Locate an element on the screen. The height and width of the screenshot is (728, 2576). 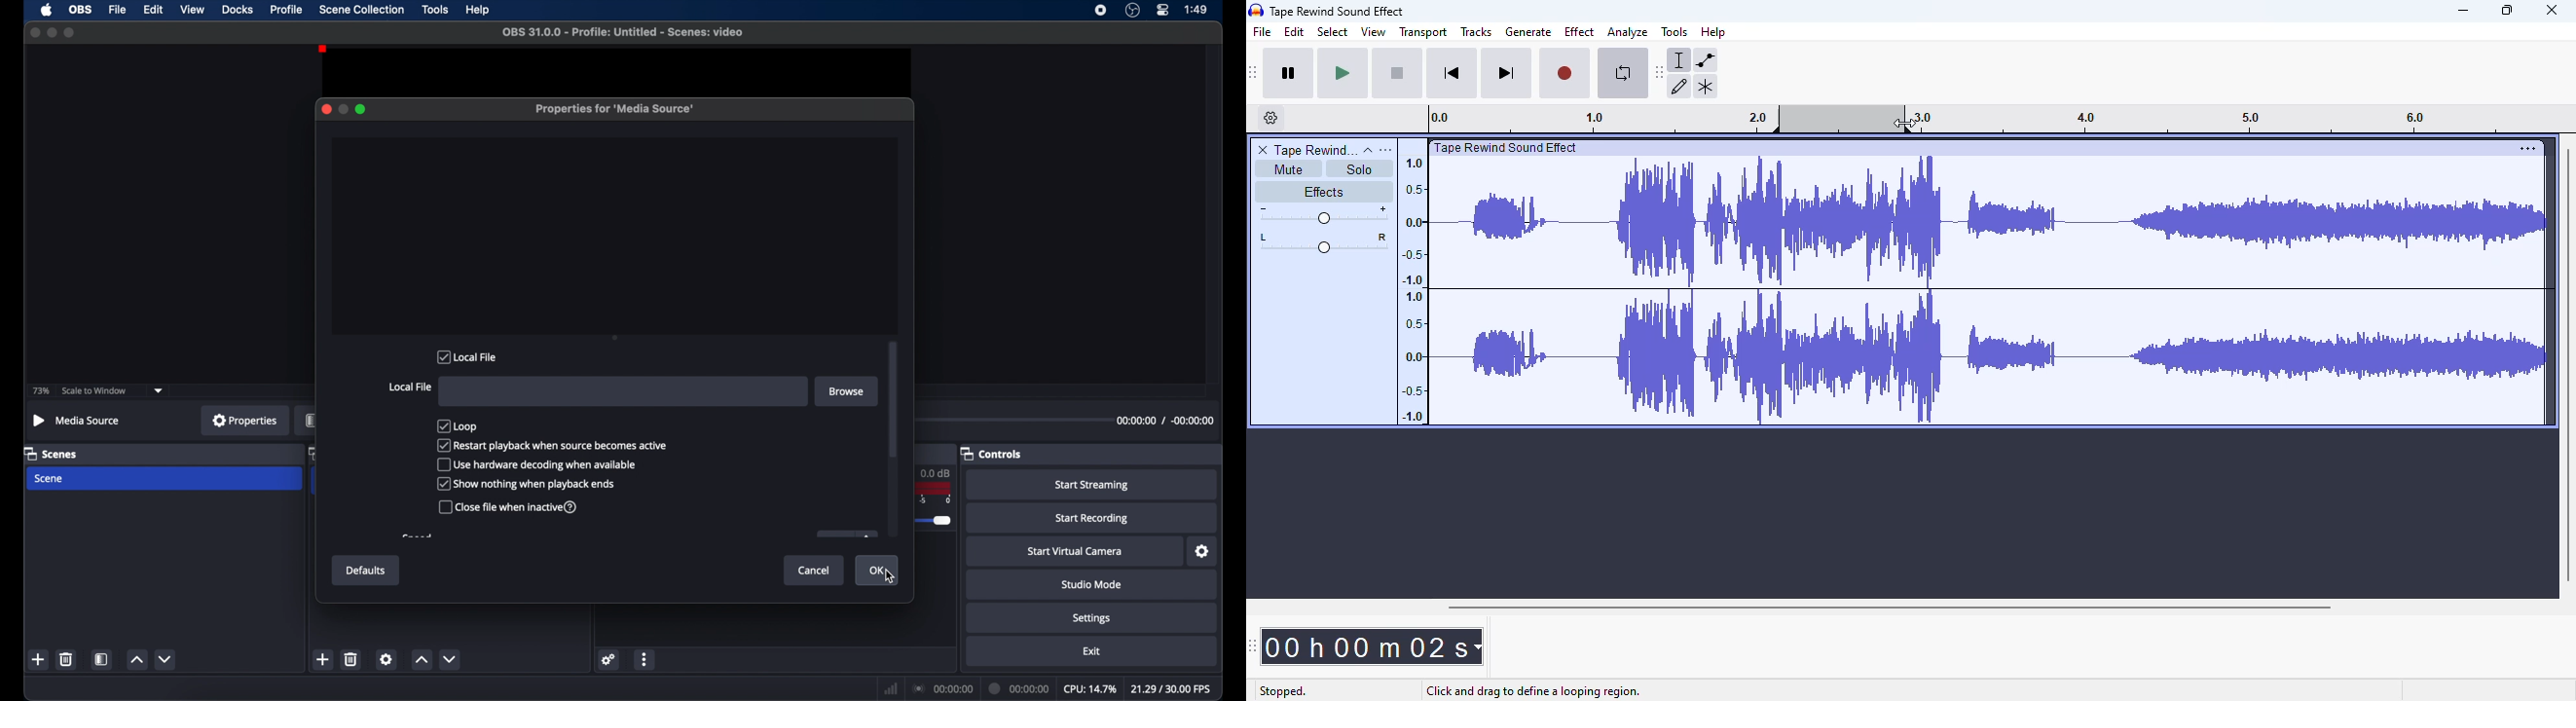
transport is located at coordinates (1422, 33).